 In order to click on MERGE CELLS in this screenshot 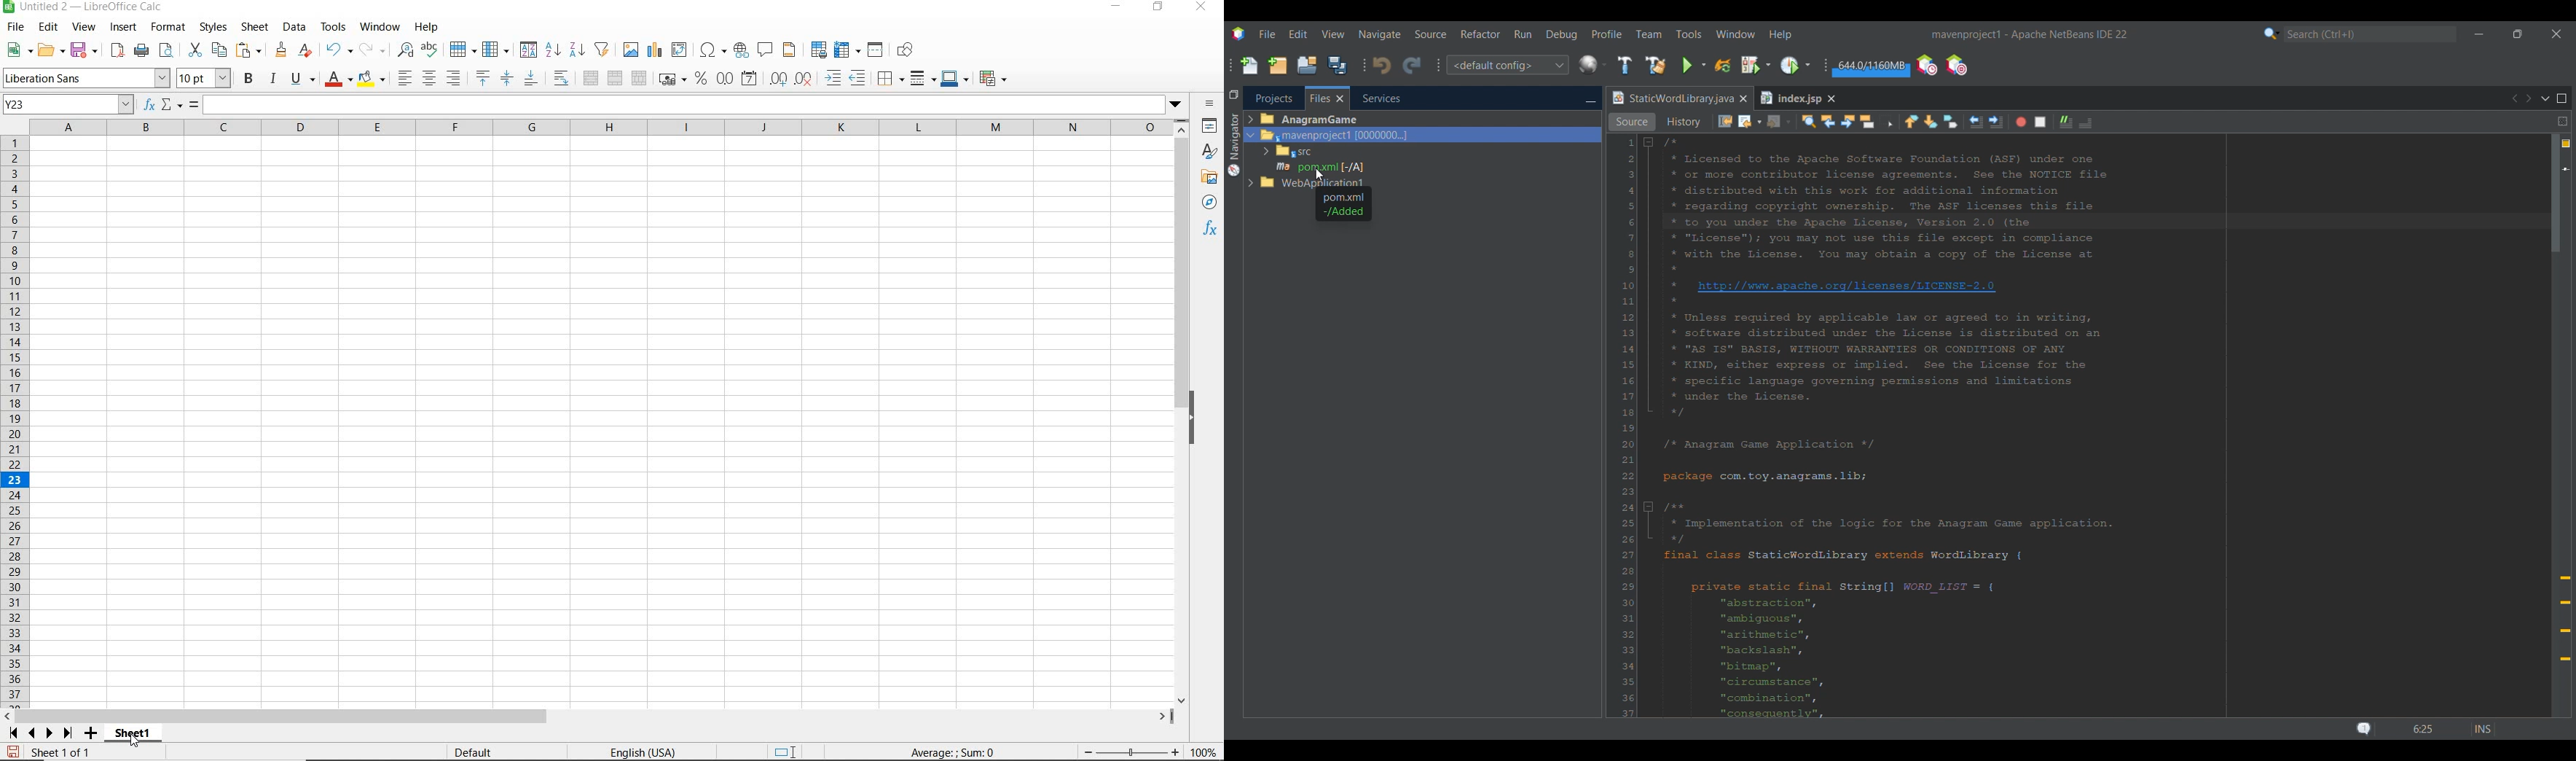, I will do `click(615, 79)`.